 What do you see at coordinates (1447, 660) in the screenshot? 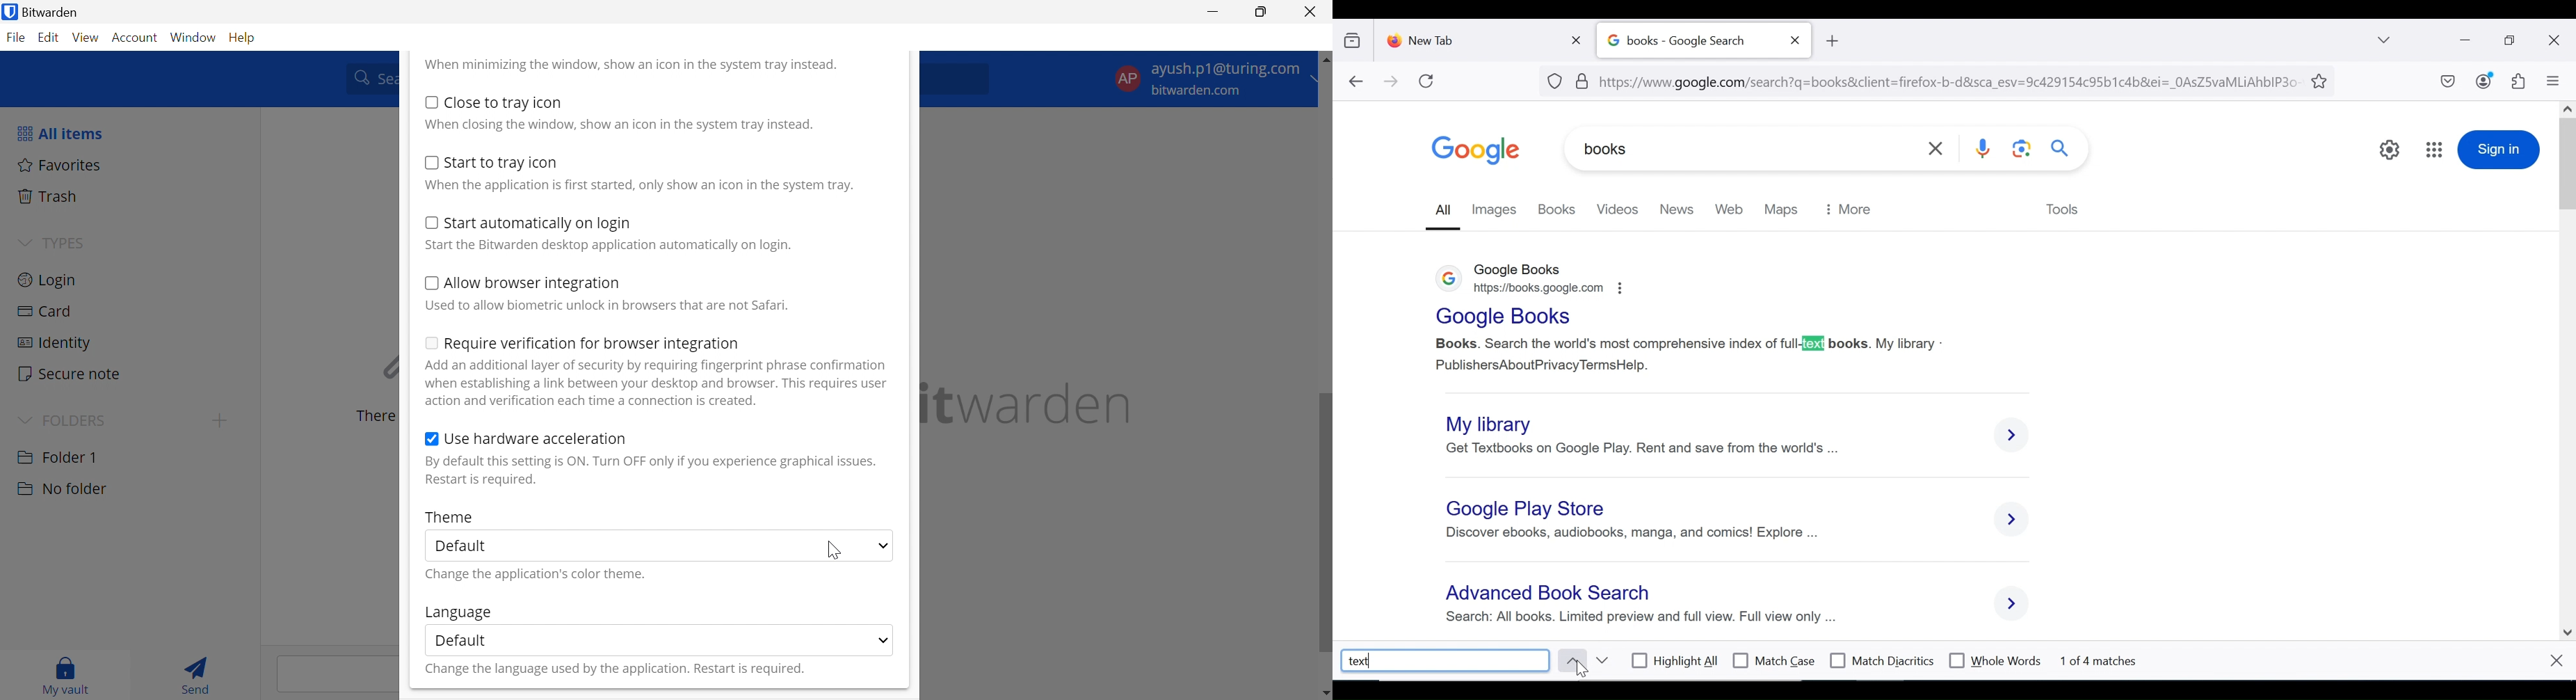
I see `text` at bounding box center [1447, 660].